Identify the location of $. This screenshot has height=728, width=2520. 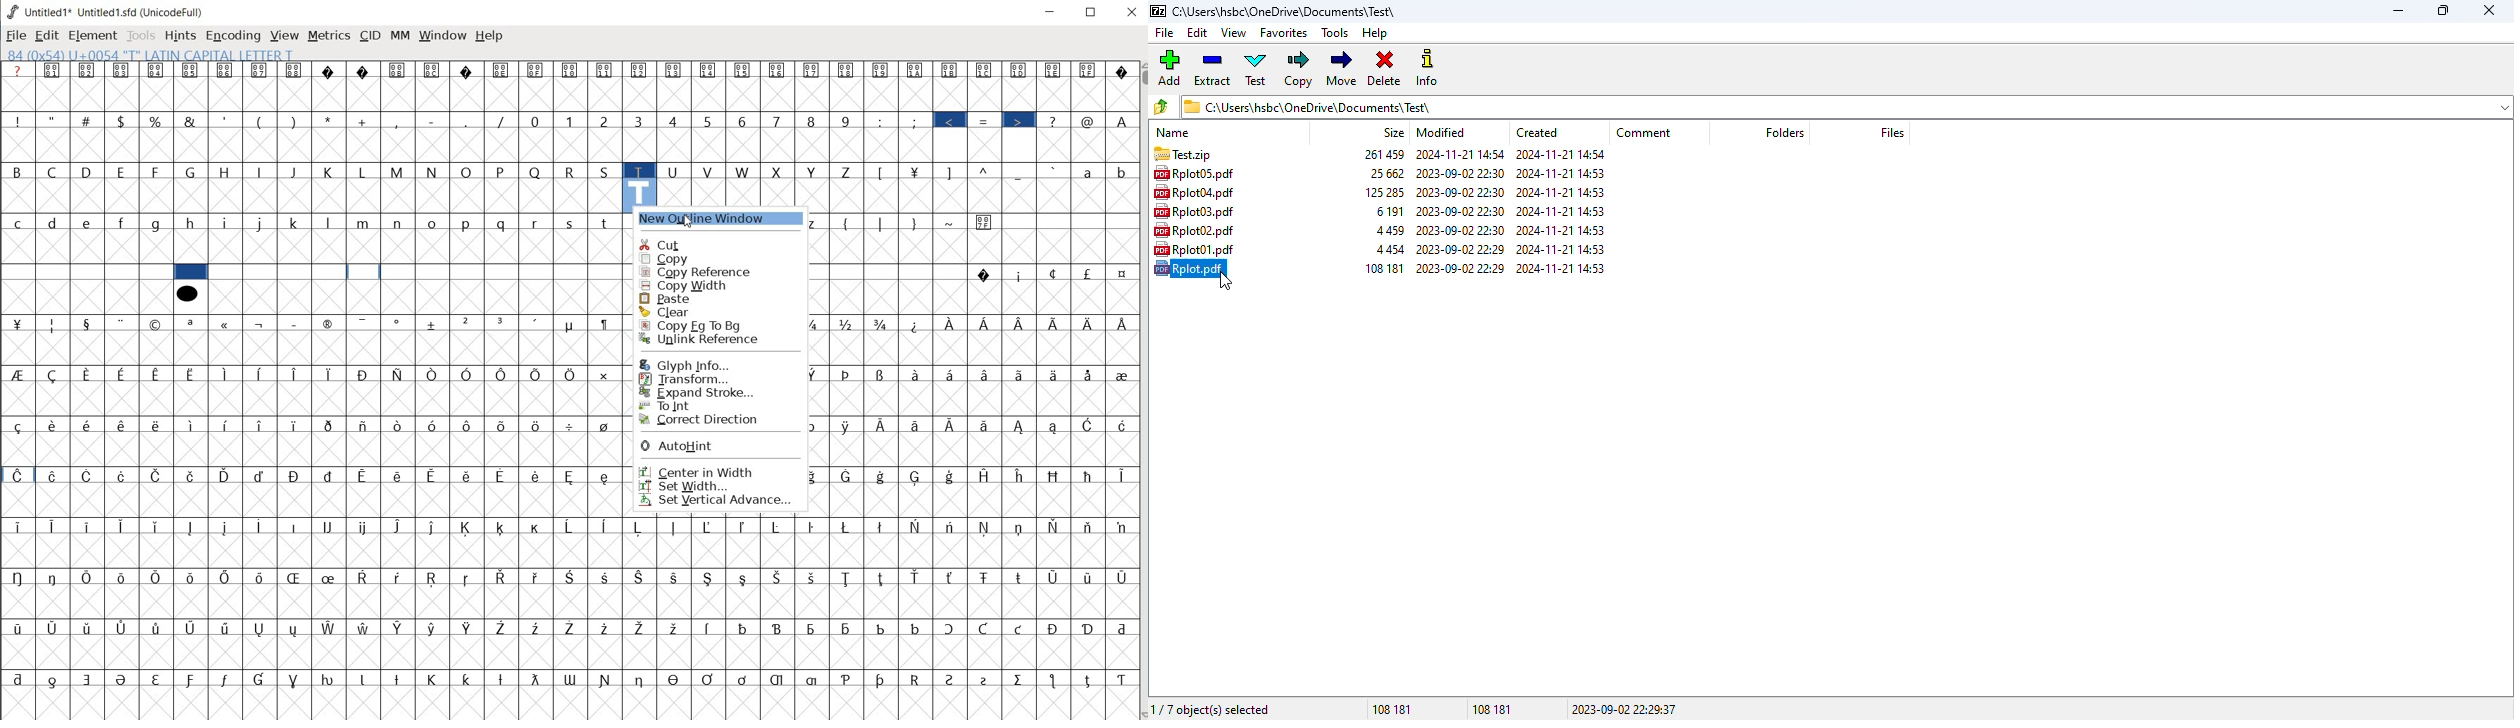
(123, 122).